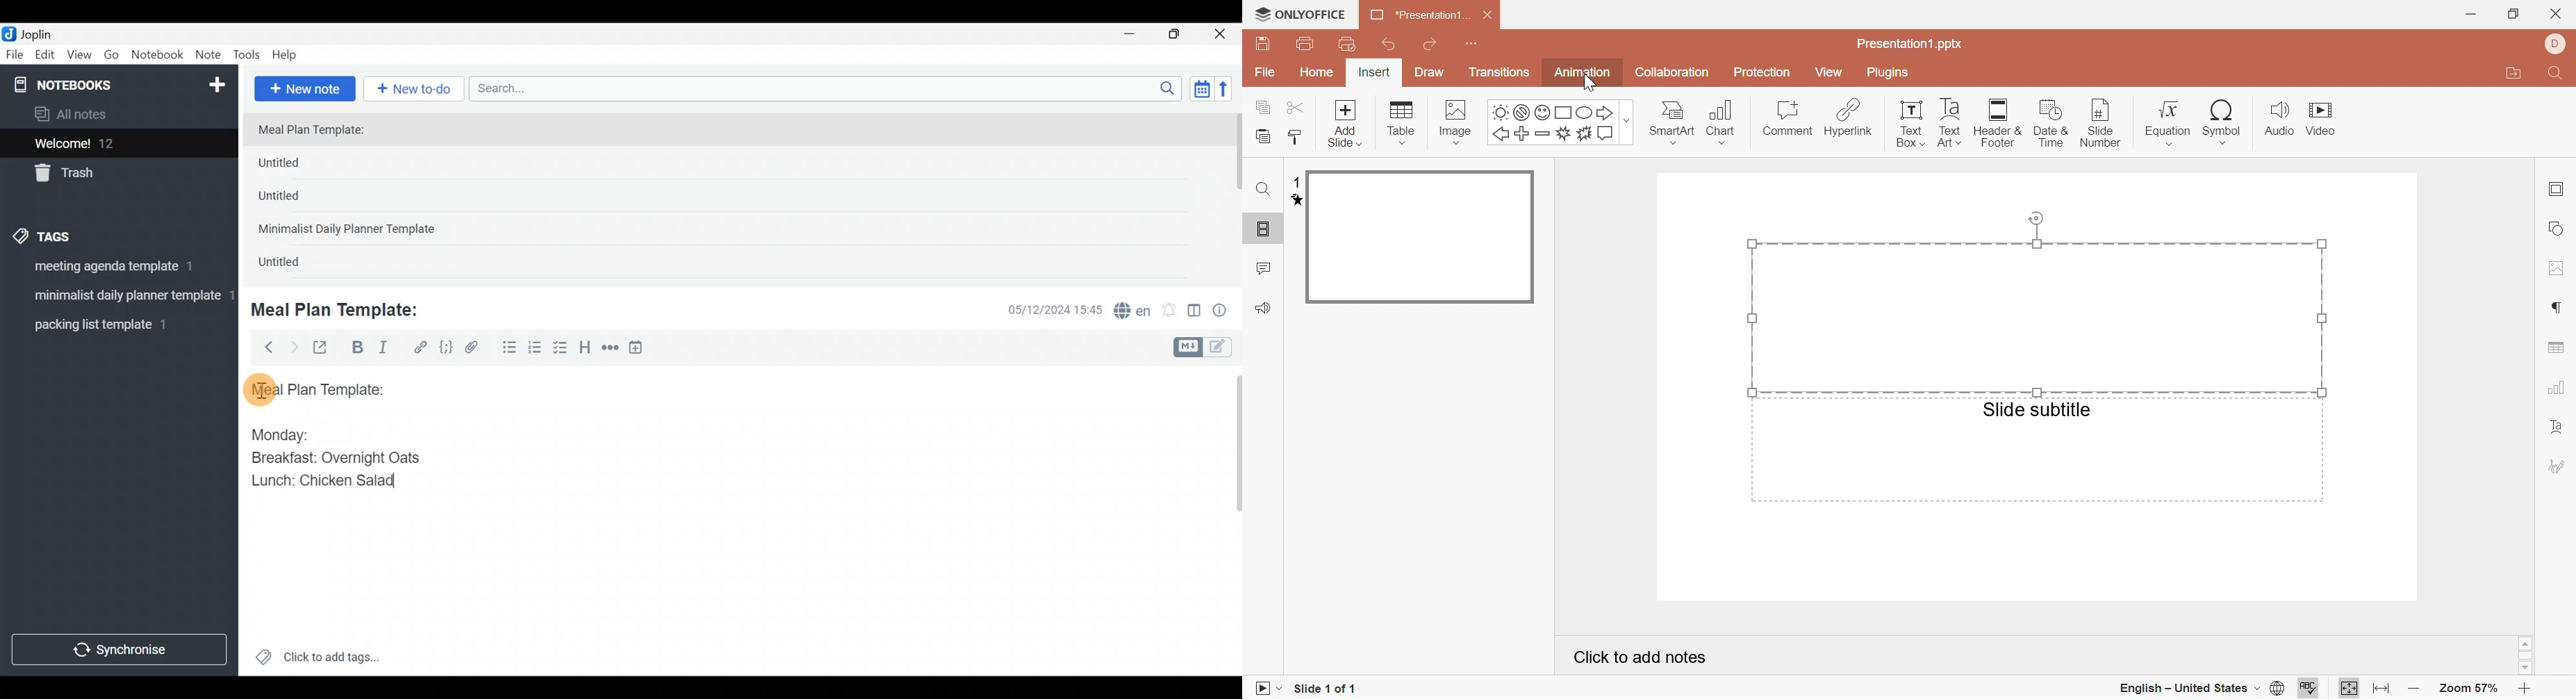  What do you see at coordinates (111, 174) in the screenshot?
I see `Trash` at bounding box center [111, 174].